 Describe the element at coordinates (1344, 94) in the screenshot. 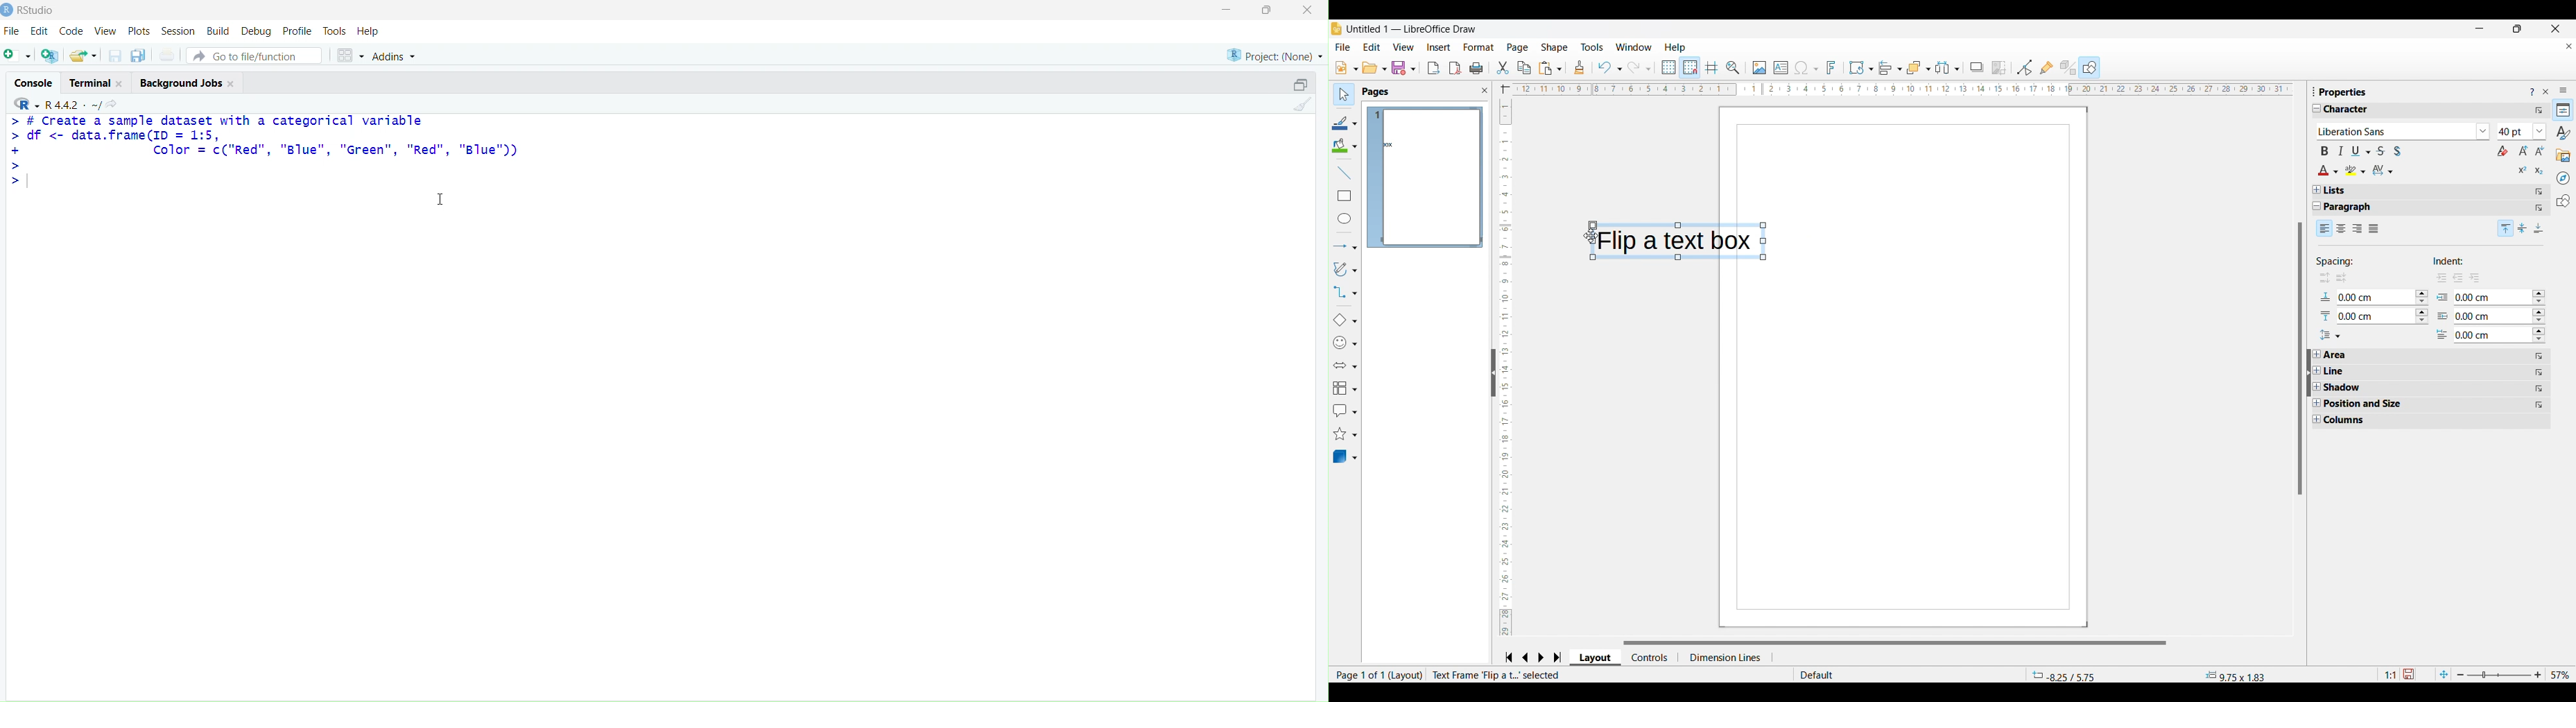

I see `Select, current selection` at that location.